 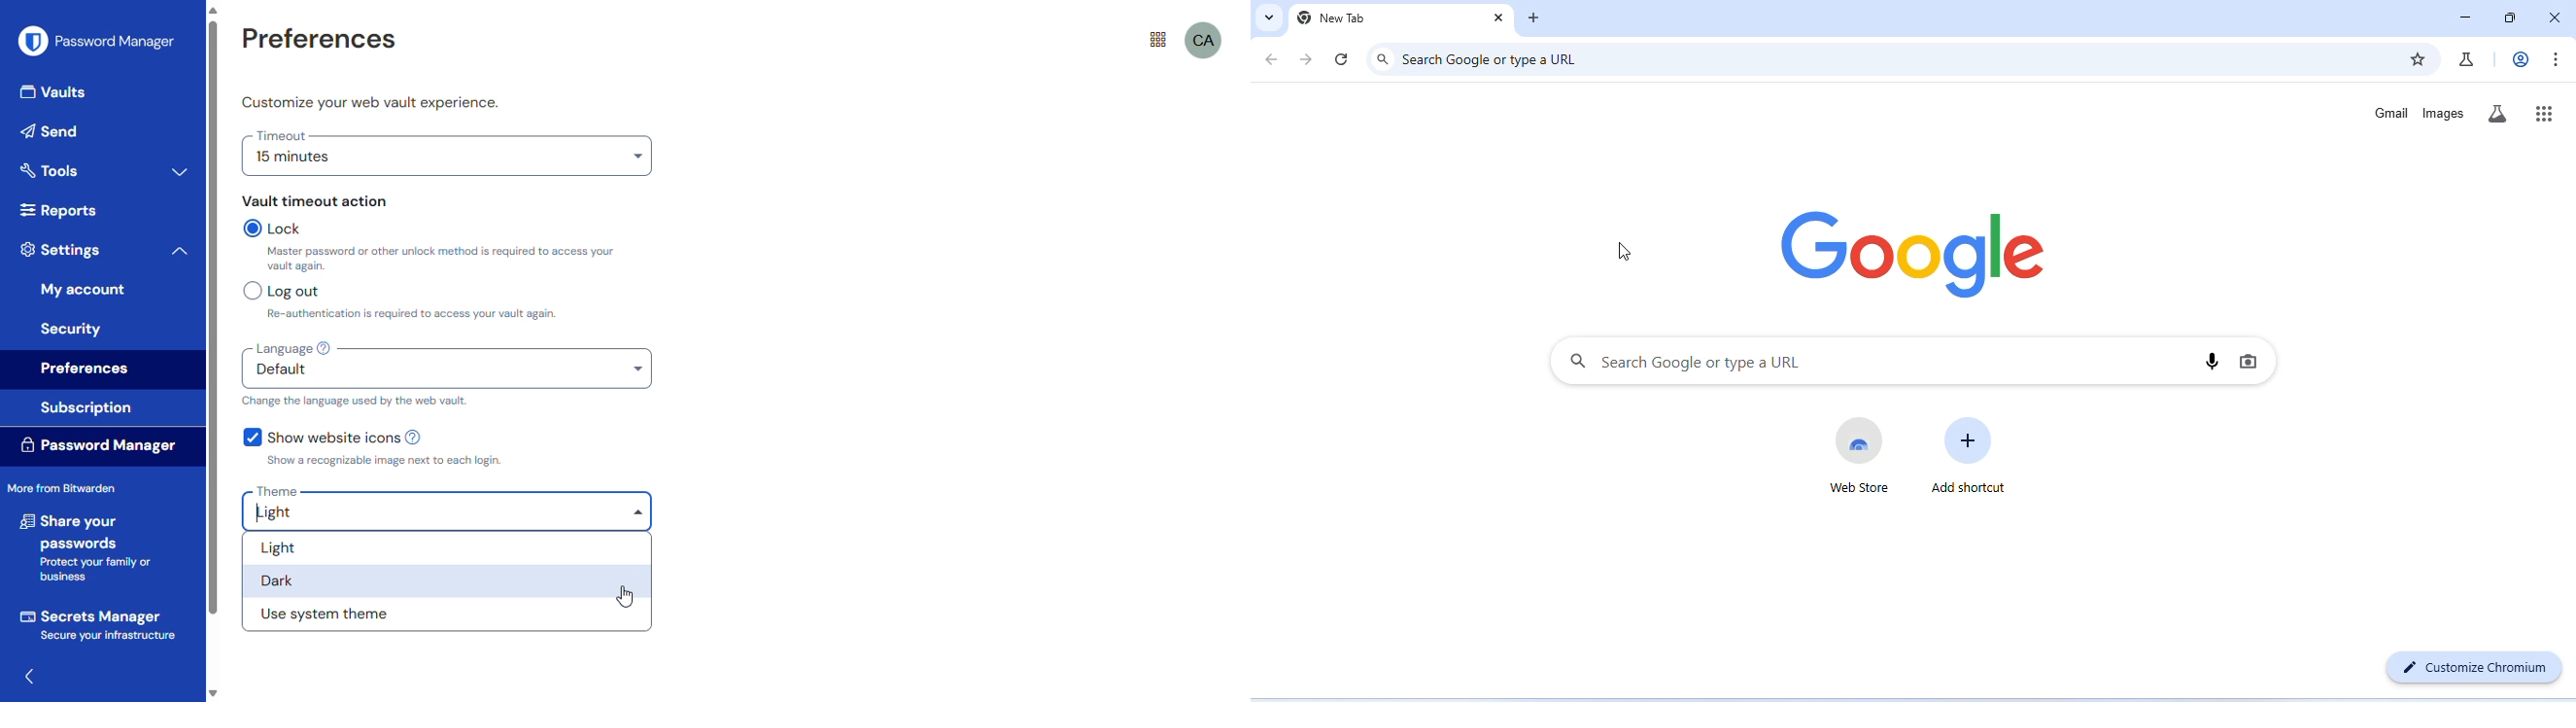 I want to click on Use system theme, so click(x=332, y=614).